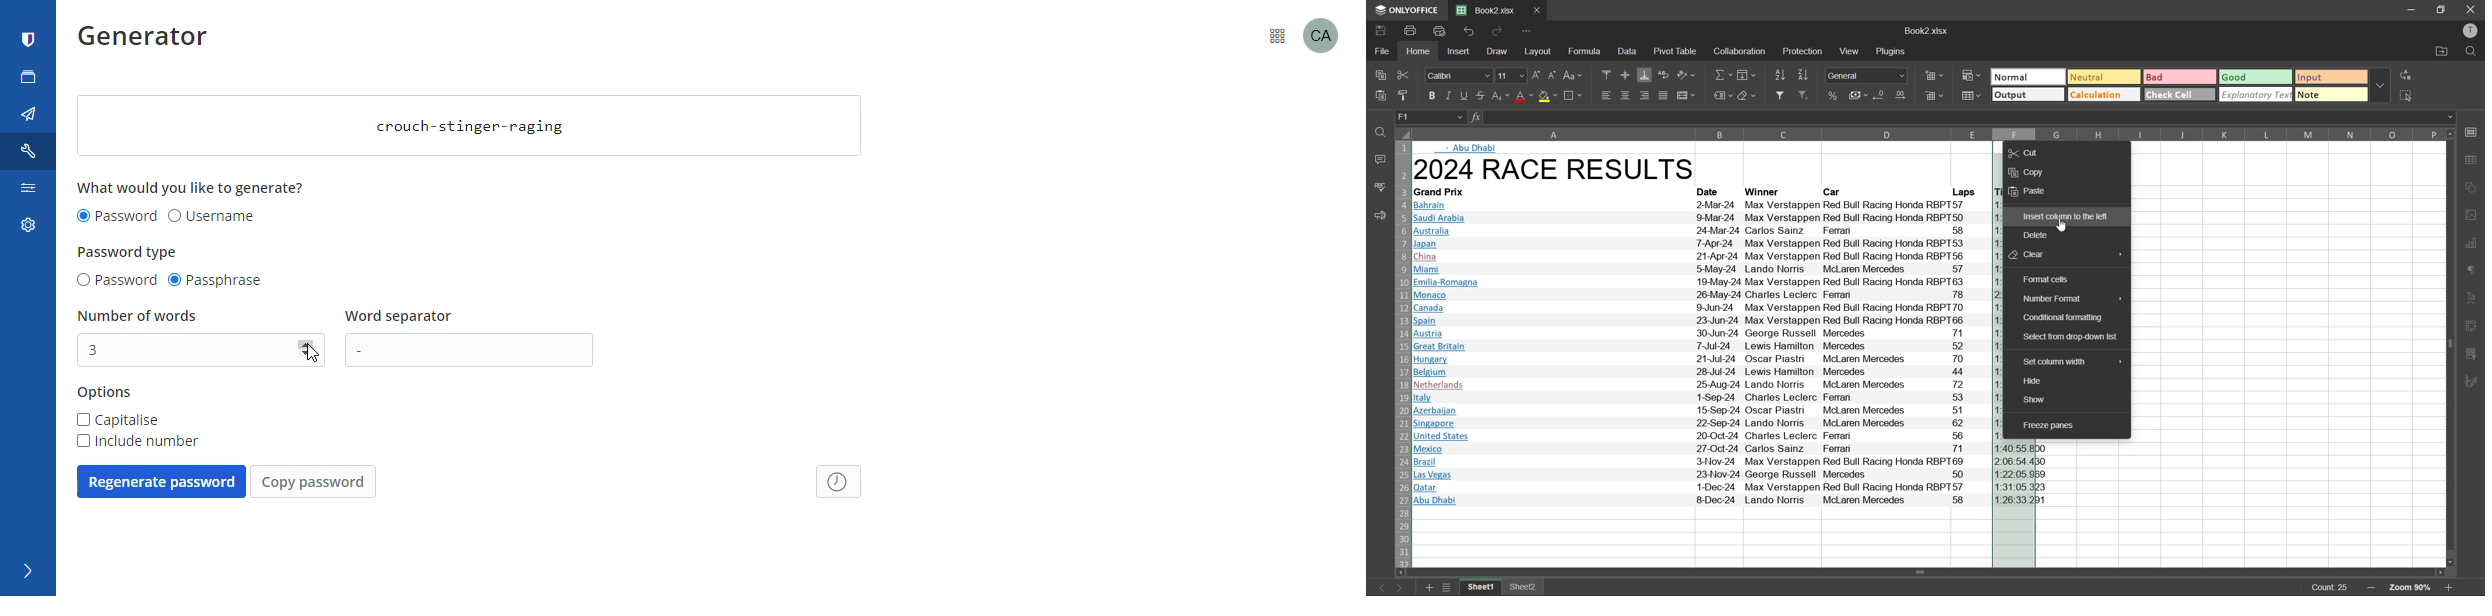 The width and height of the screenshot is (2492, 616). I want to click on J Emilia-Romagna 19-May-24 Max Verstappen Red Bull Racing Honda RBPT63 1:25:25.252, so click(1701, 283).